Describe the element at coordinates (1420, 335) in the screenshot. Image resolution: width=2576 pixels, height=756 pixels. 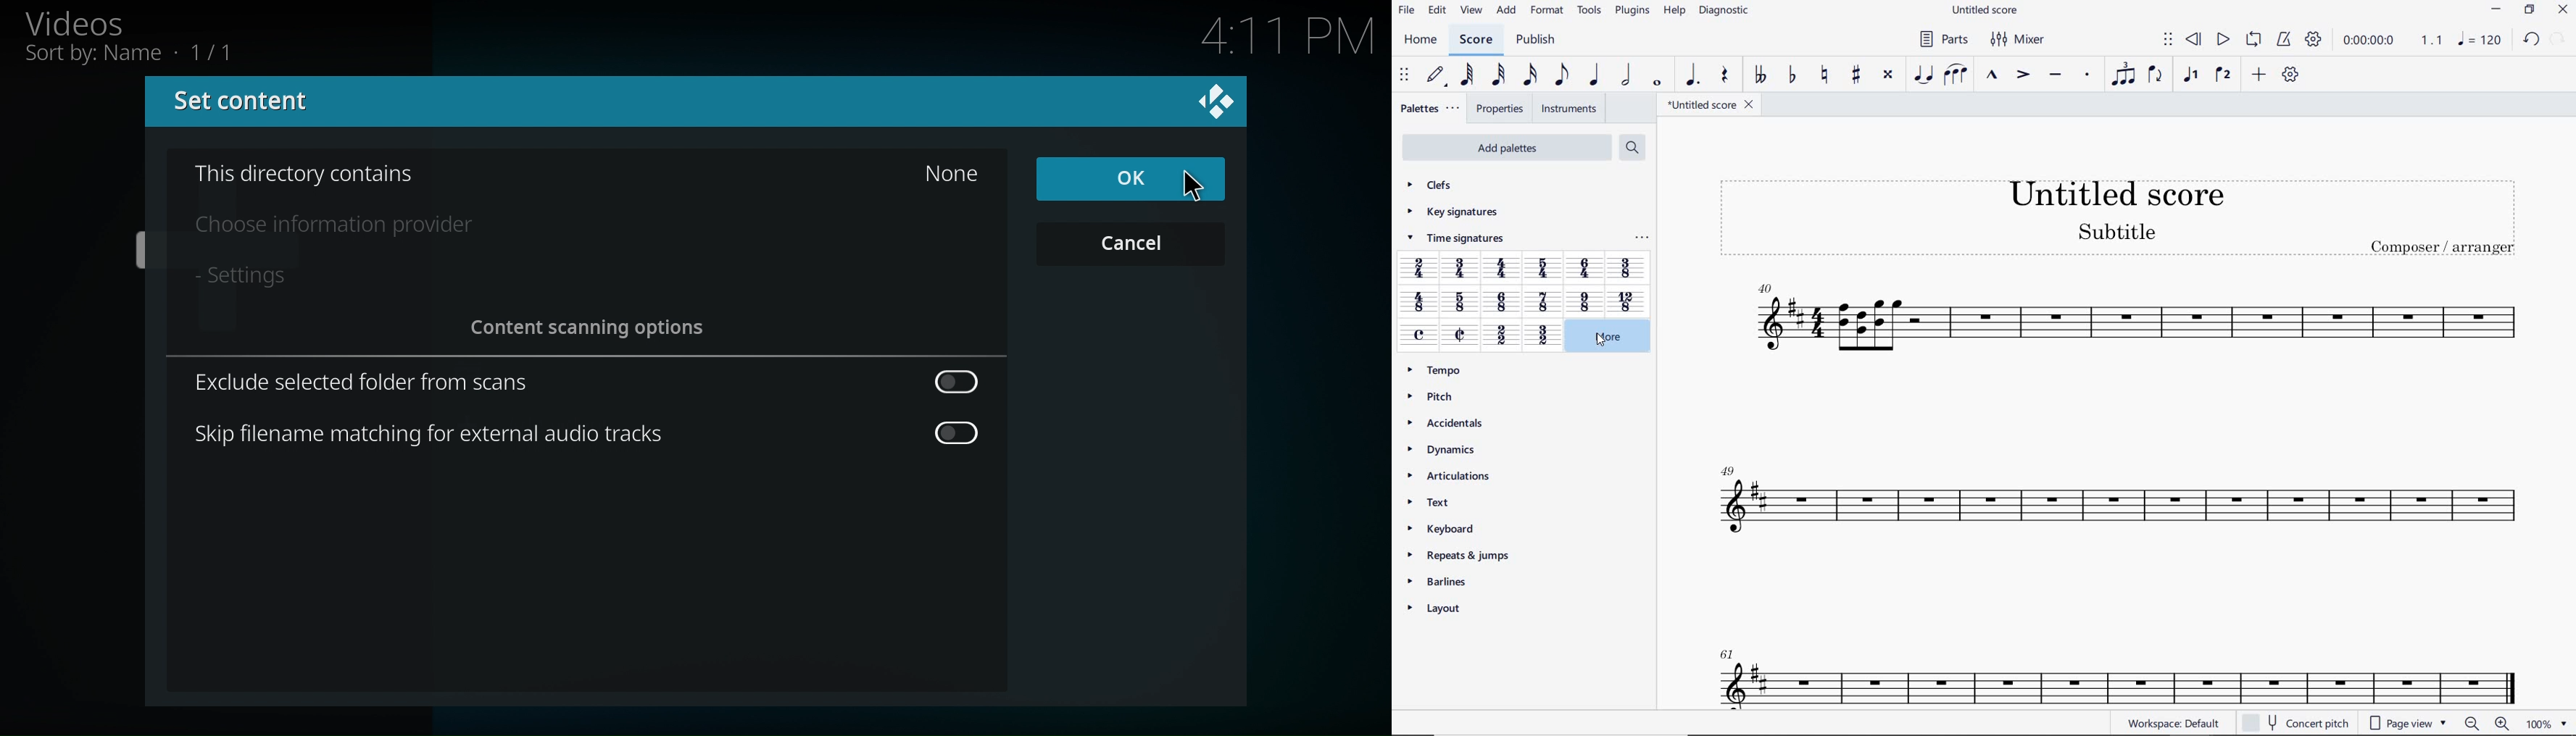
I see `common time` at that location.